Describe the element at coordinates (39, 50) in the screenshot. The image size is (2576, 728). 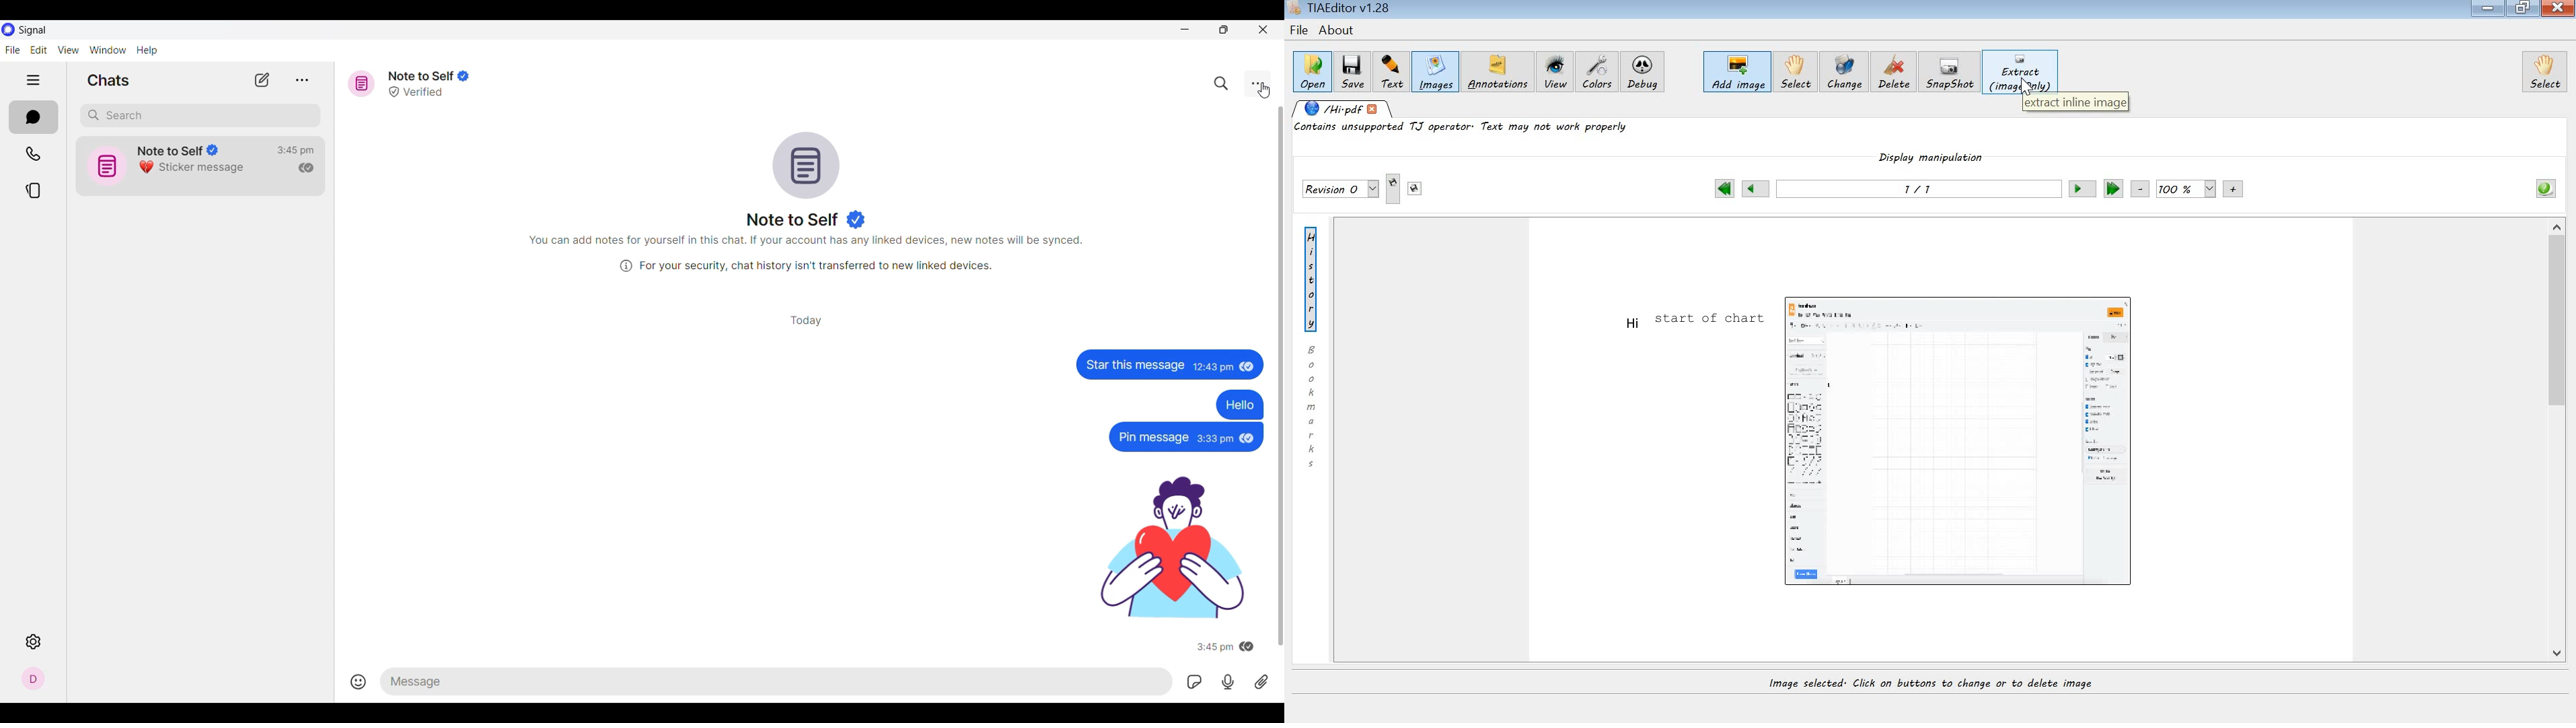
I see `Edit menu` at that location.